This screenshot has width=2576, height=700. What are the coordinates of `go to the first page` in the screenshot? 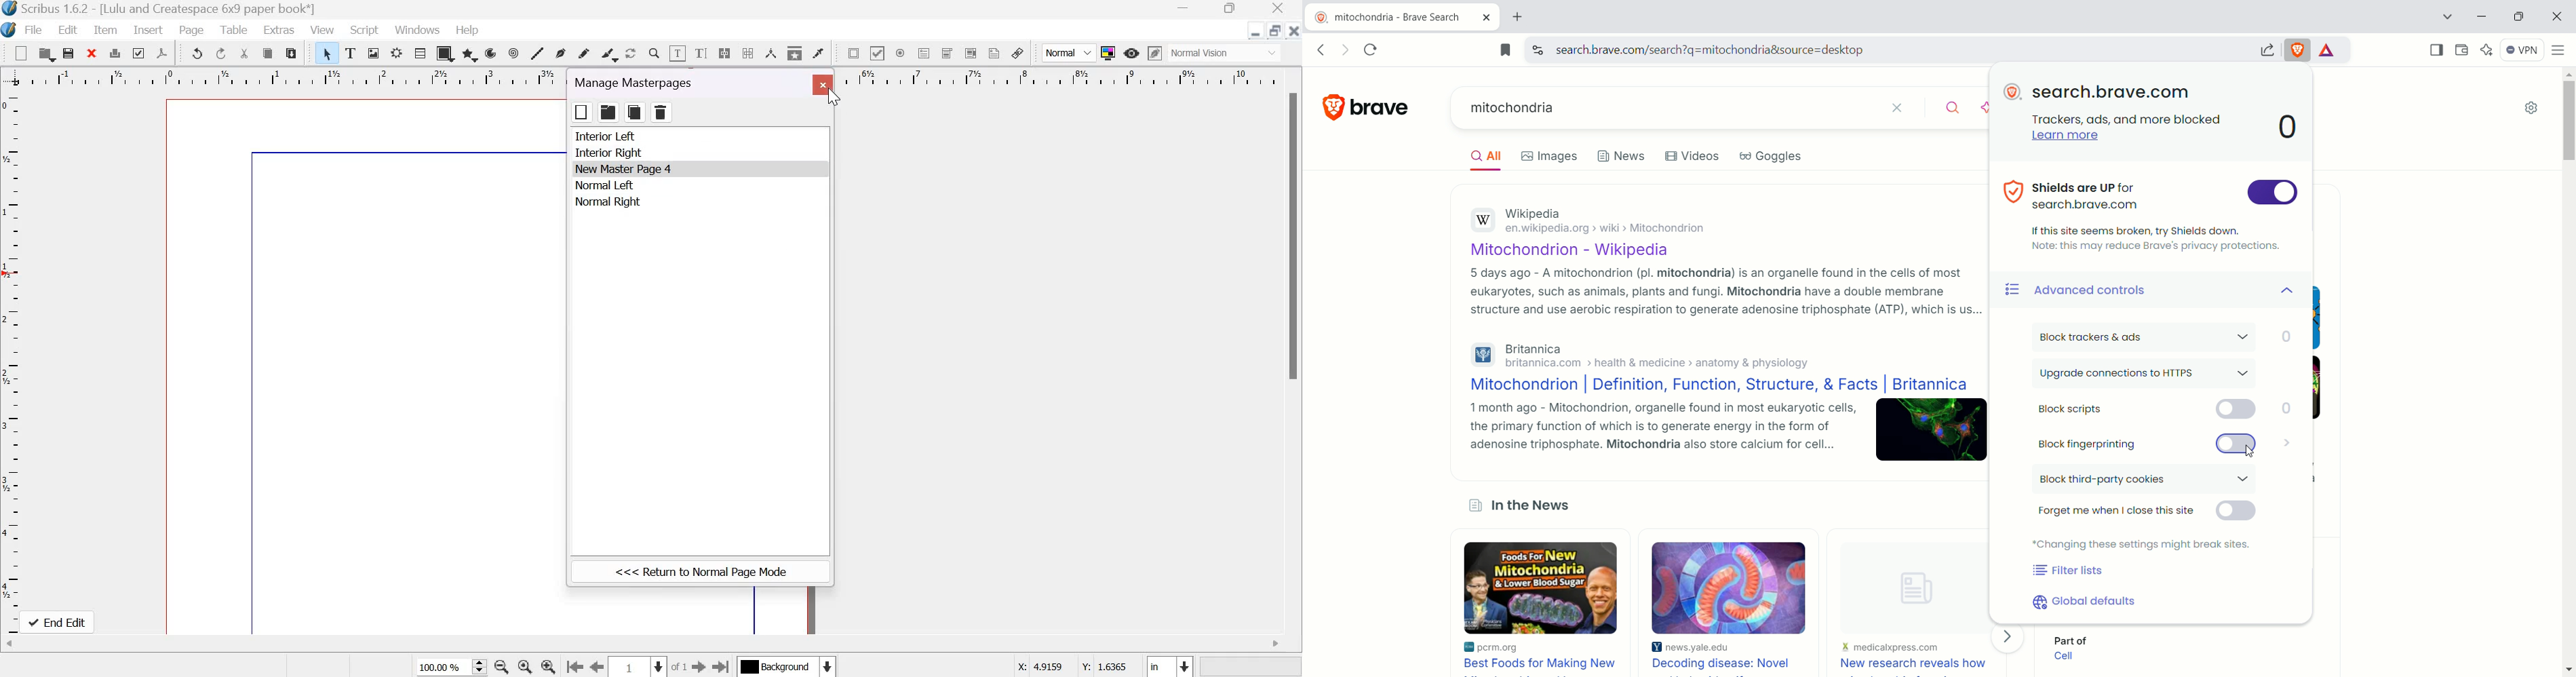 It's located at (572, 666).